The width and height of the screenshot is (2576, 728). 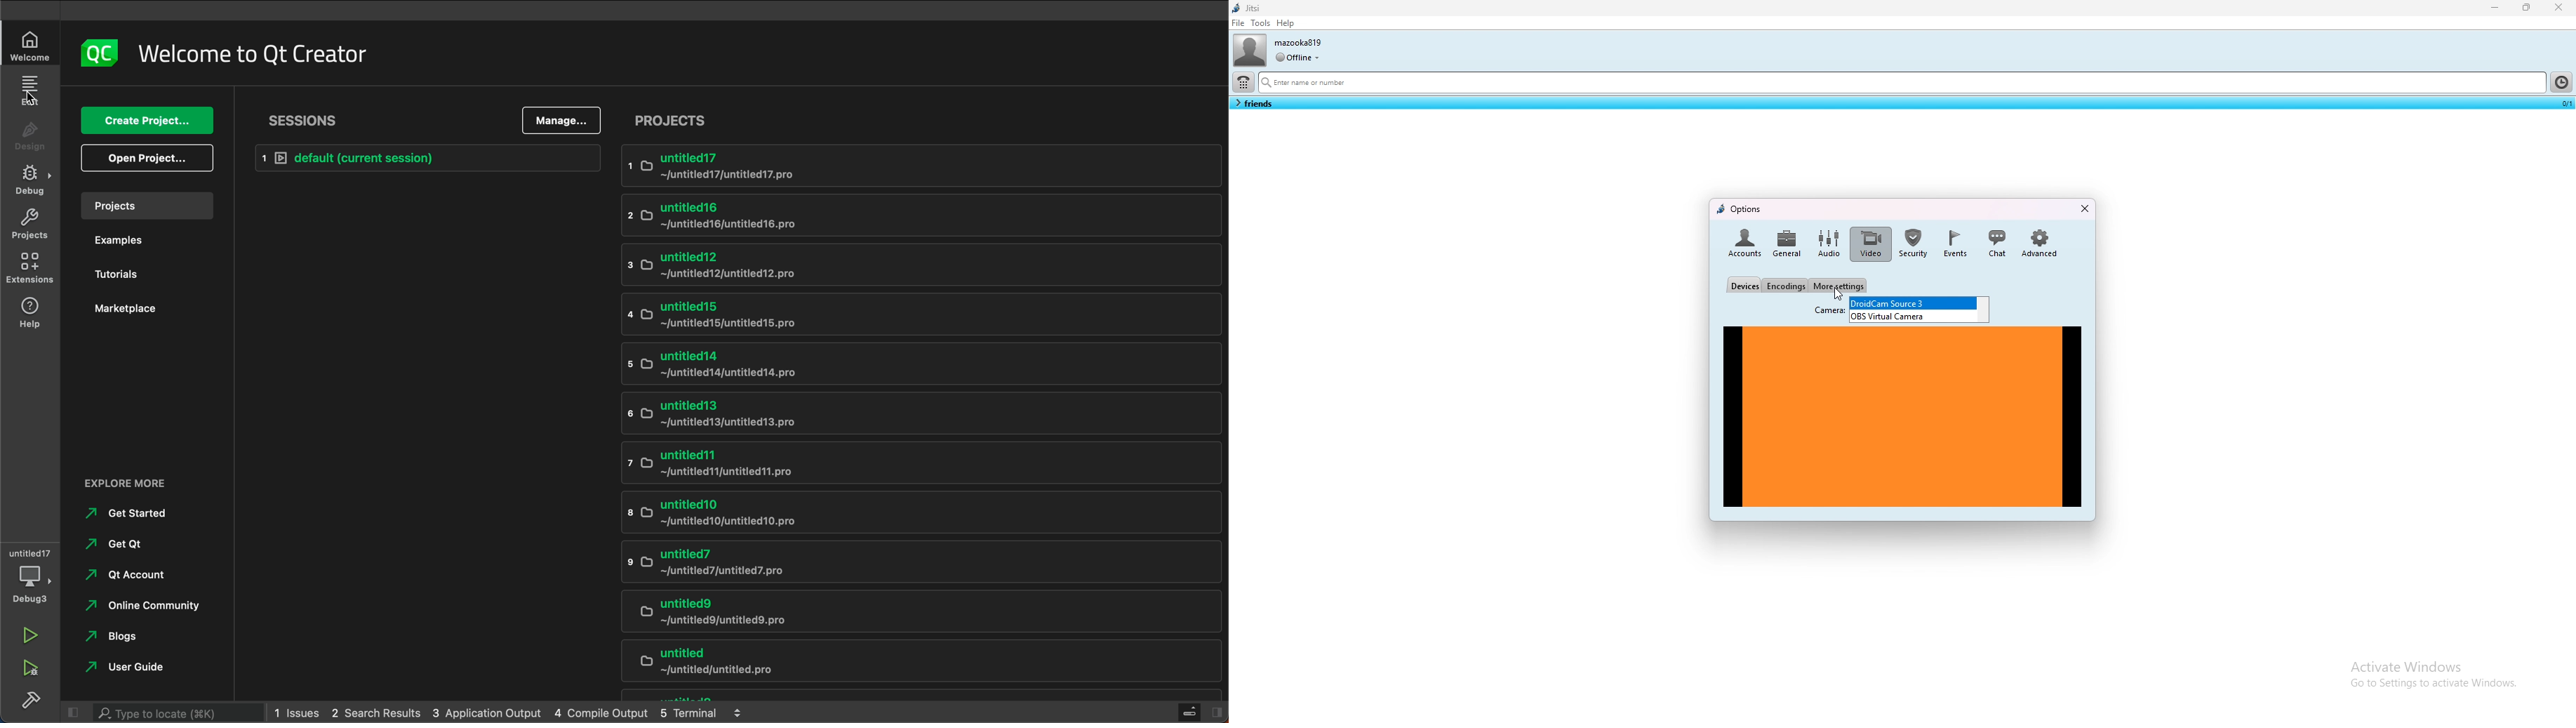 What do you see at coordinates (901, 216) in the screenshot?
I see `untitled16` at bounding box center [901, 216].